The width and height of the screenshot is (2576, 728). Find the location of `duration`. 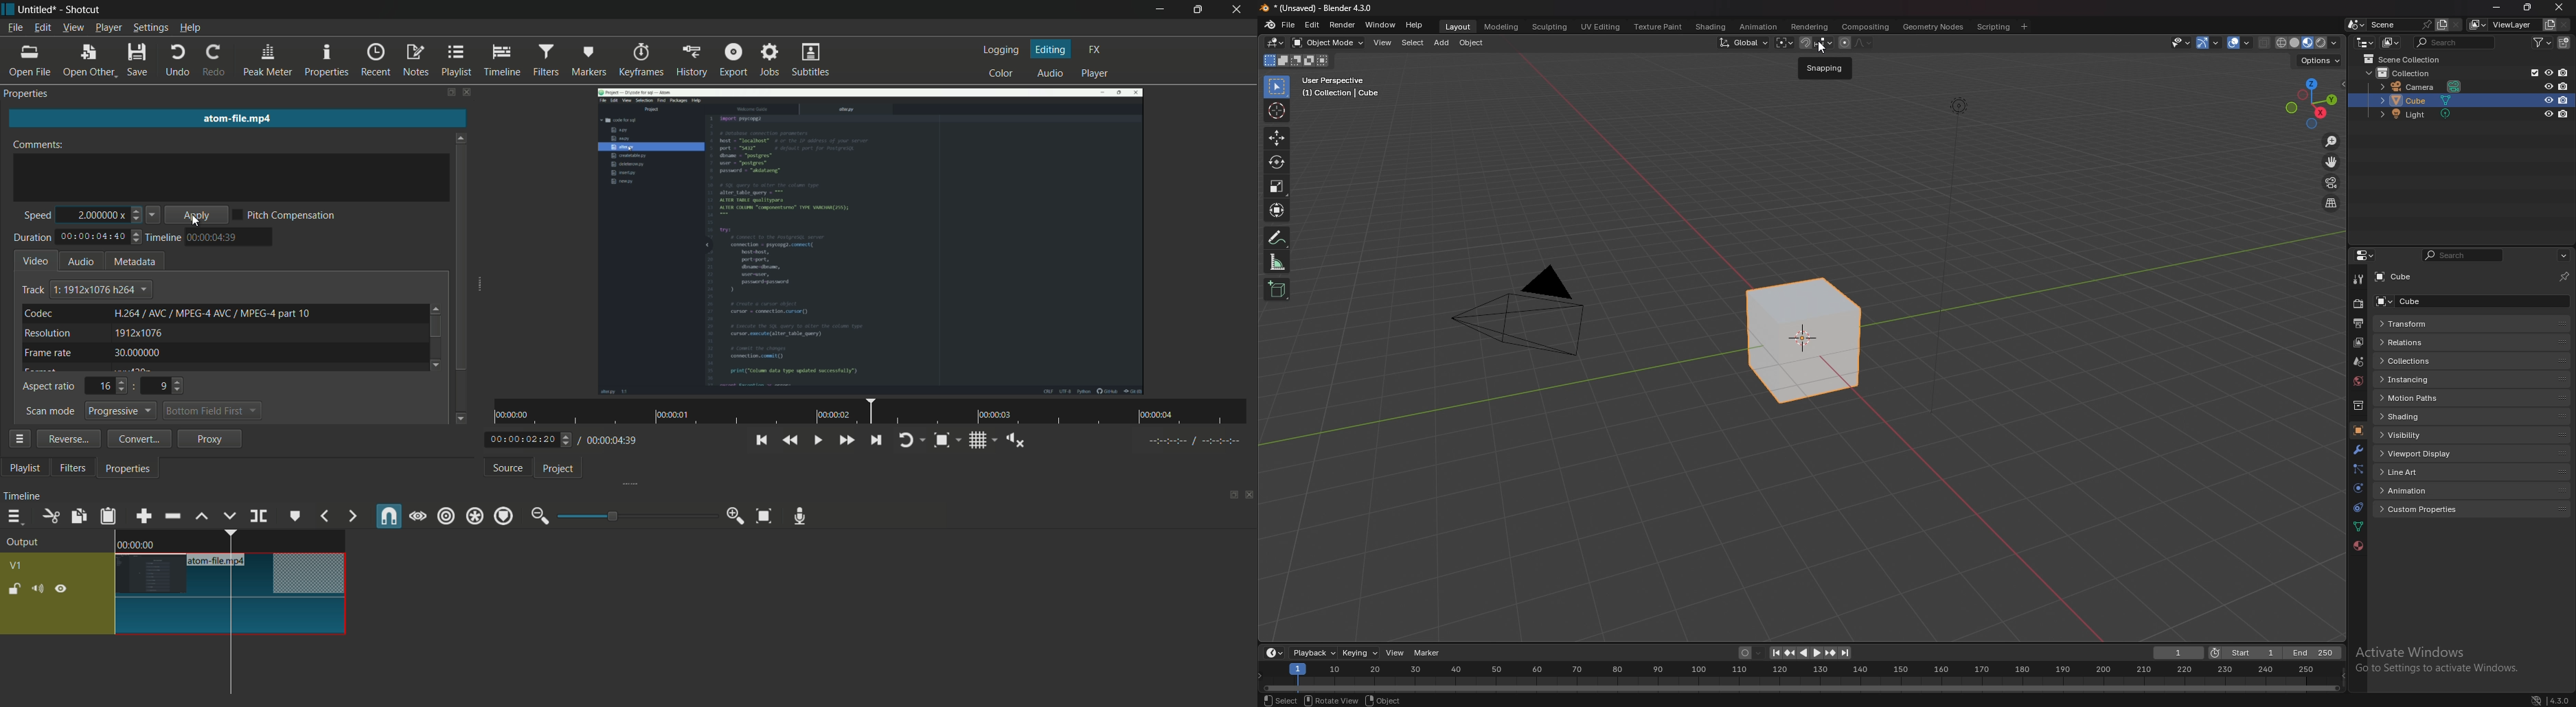

duration is located at coordinates (32, 238).